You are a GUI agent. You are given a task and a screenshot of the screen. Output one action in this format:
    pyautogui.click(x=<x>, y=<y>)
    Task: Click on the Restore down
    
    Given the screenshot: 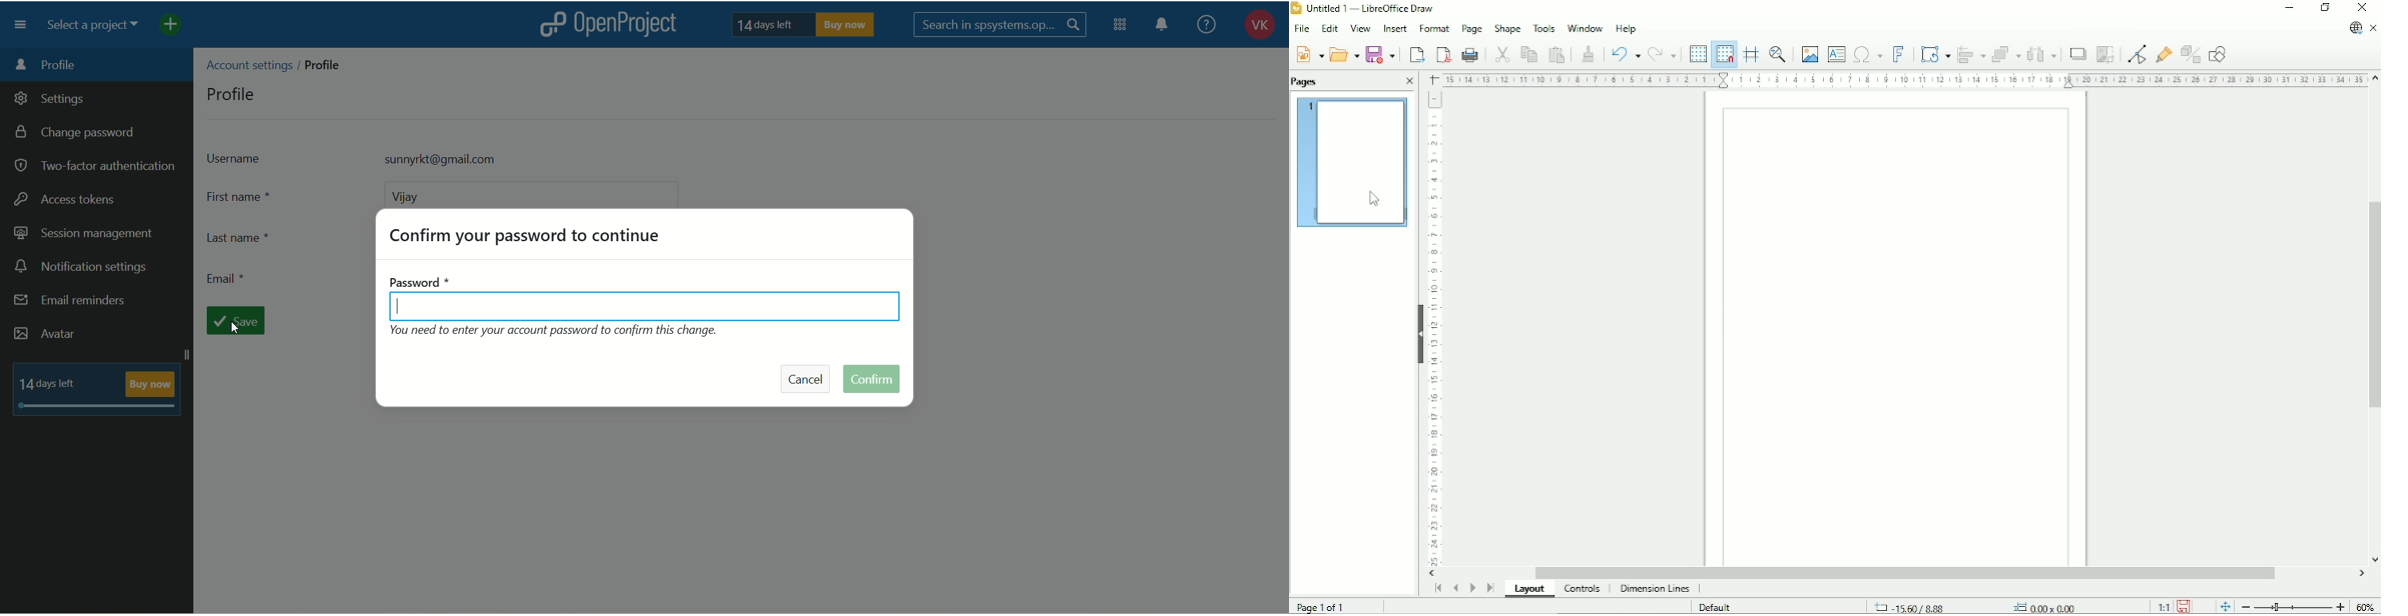 What is the action you would take?
    pyautogui.click(x=2325, y=8)
    